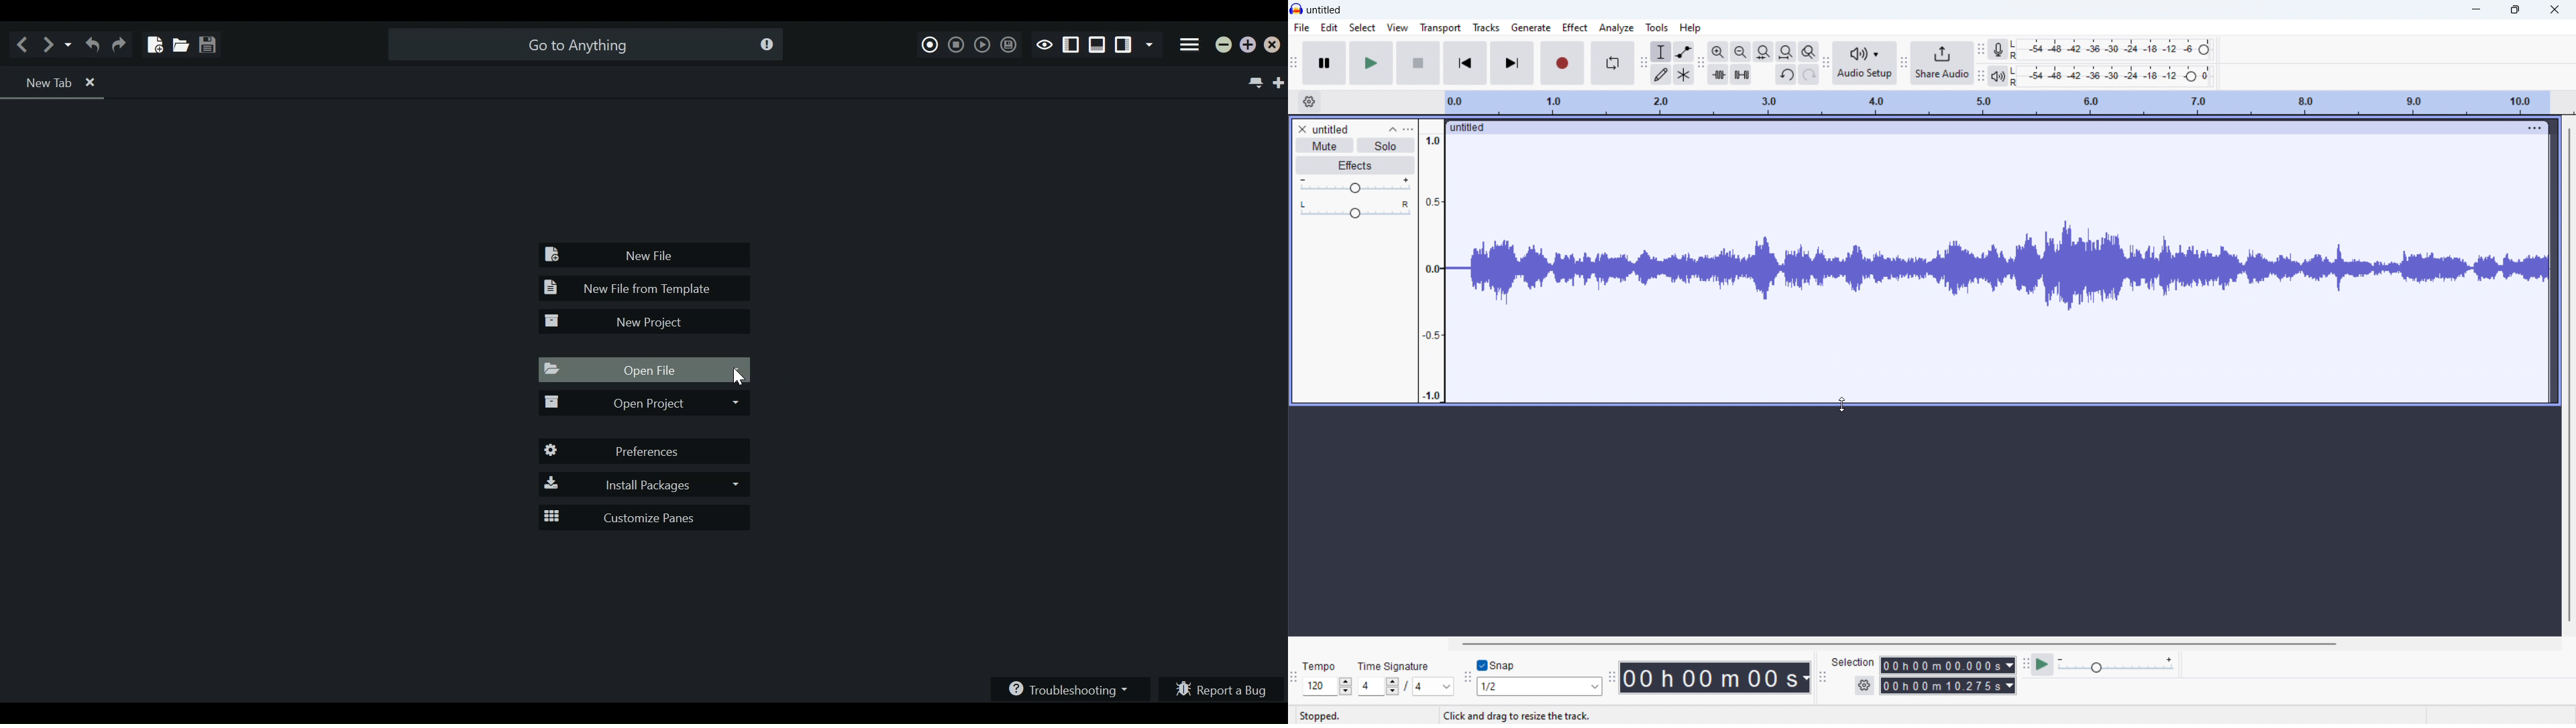 The image size is (2576, 728). What do you see at coordinates (2026, 664) in the screenshot?
I see `play at speed toolbar` at bounding box center [2026, 664].